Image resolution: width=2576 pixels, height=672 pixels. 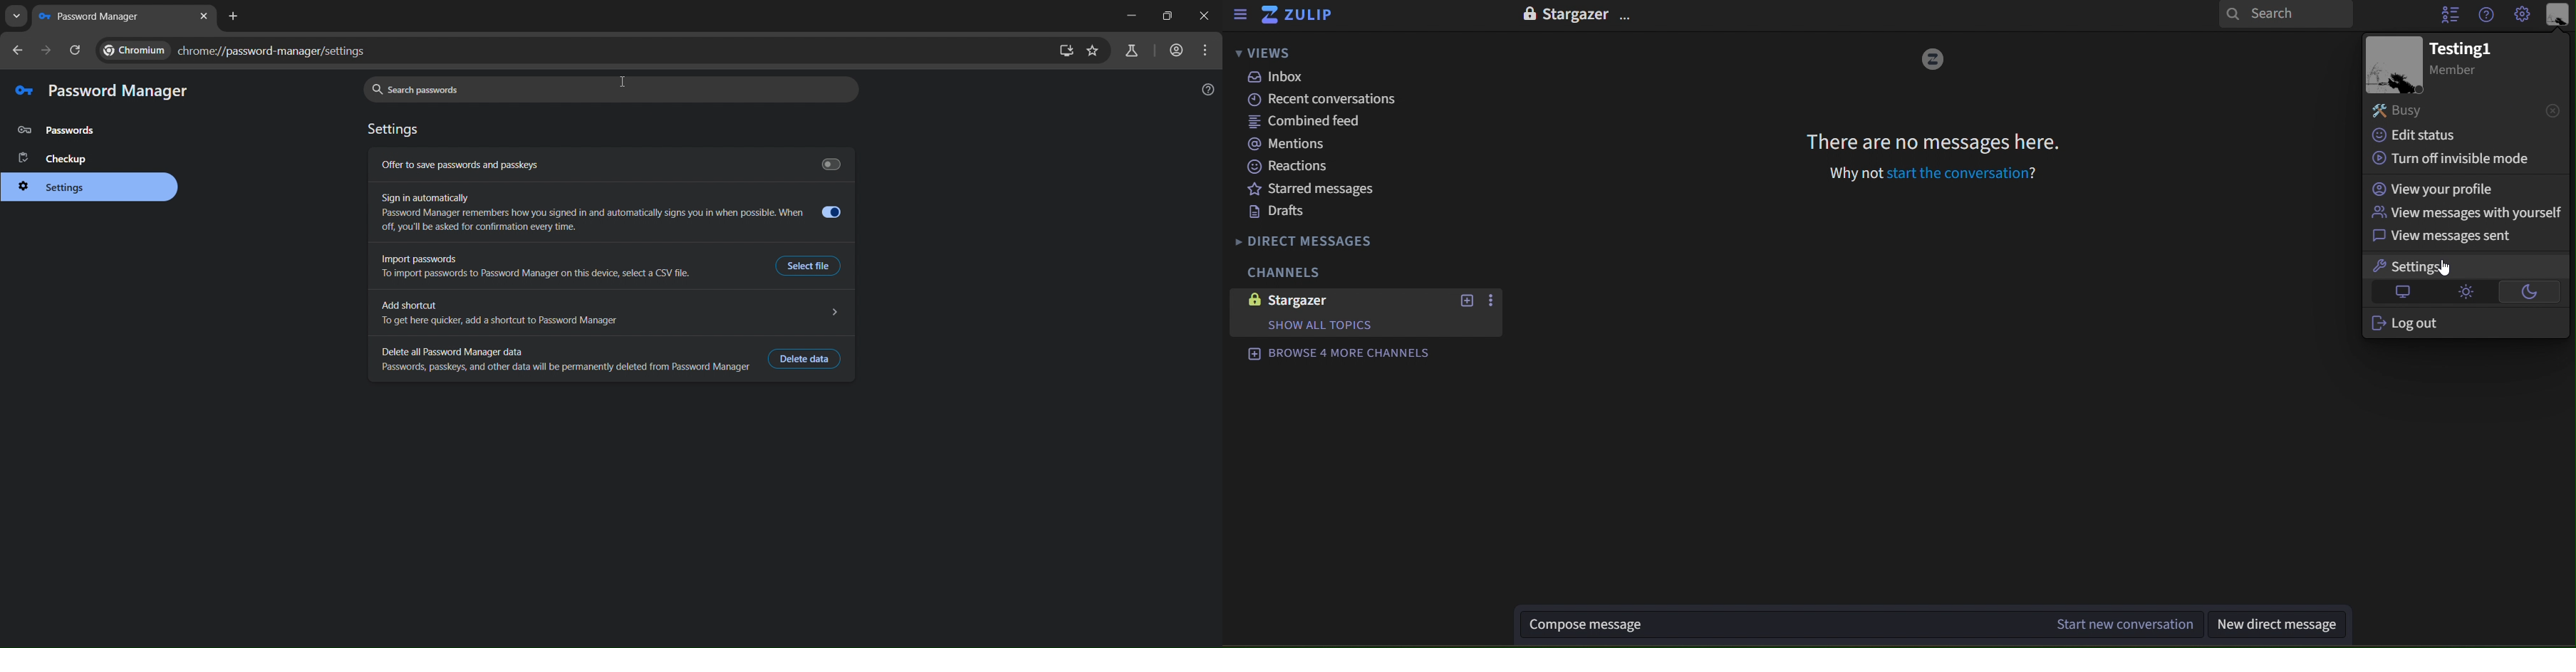 I want to click on zulip, so click(x=1303, y=18).